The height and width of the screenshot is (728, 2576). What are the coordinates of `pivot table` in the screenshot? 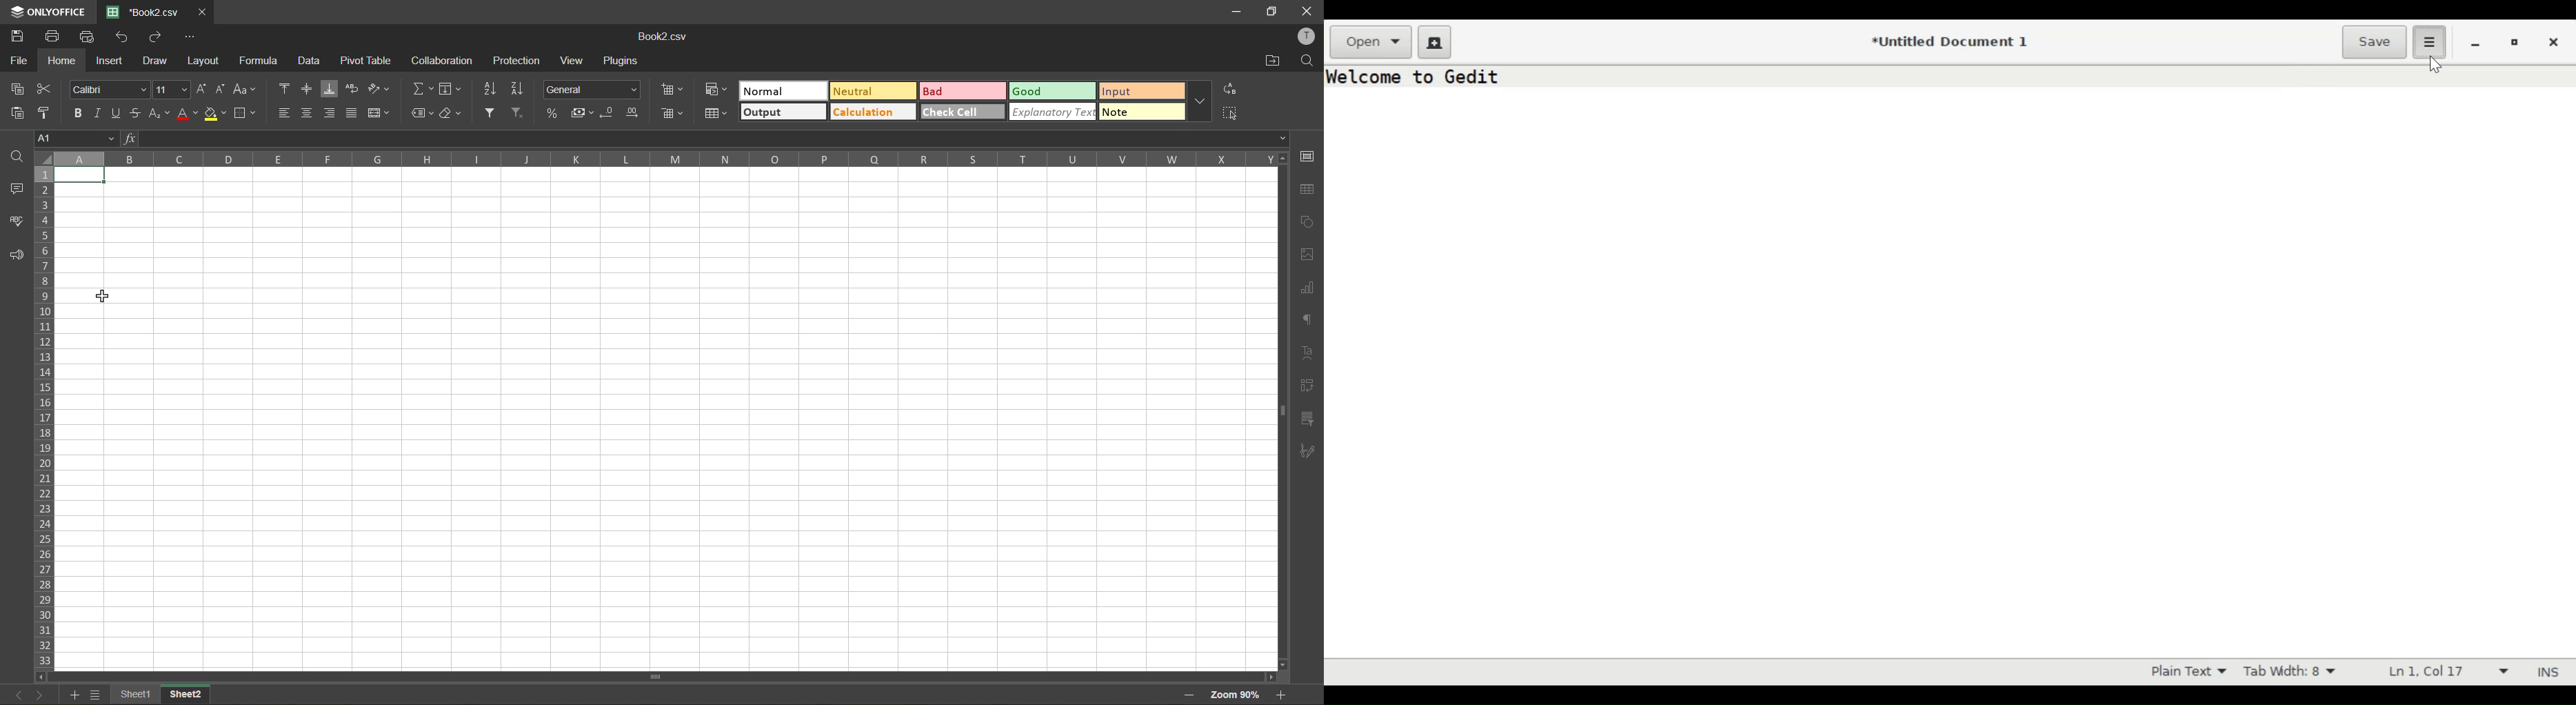 It's located at (1309, 389).